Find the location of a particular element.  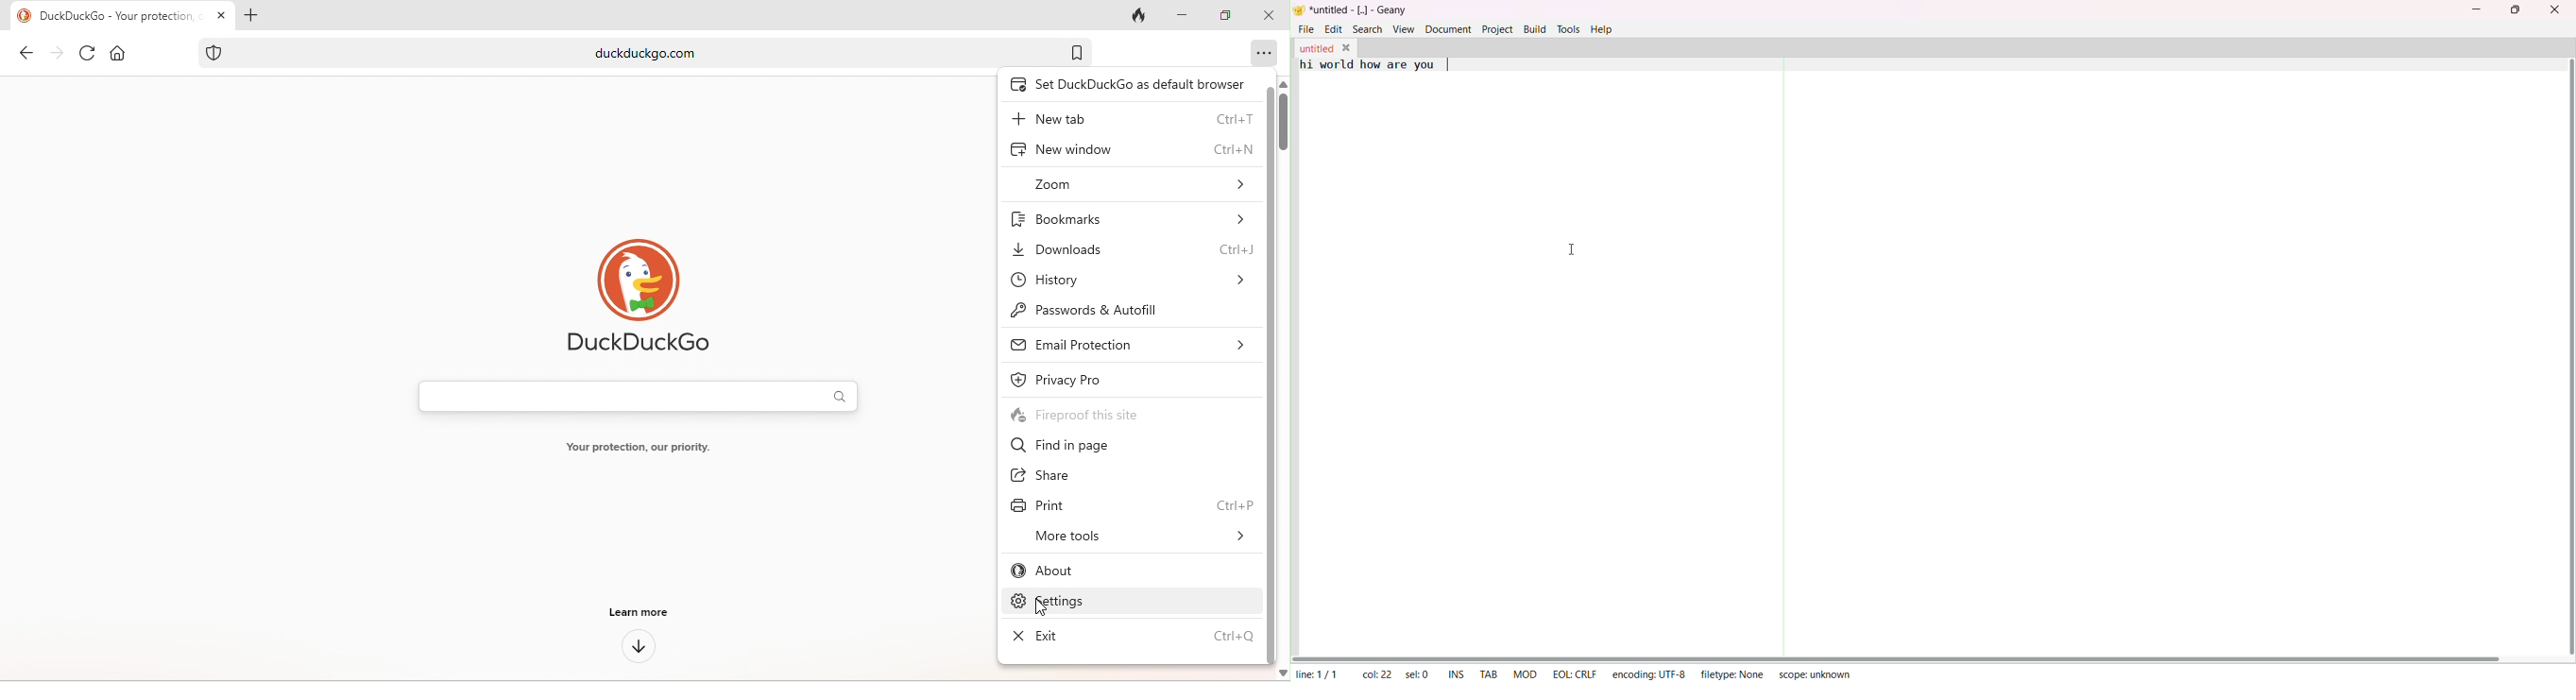

forward is located at coordinates (53, 54).